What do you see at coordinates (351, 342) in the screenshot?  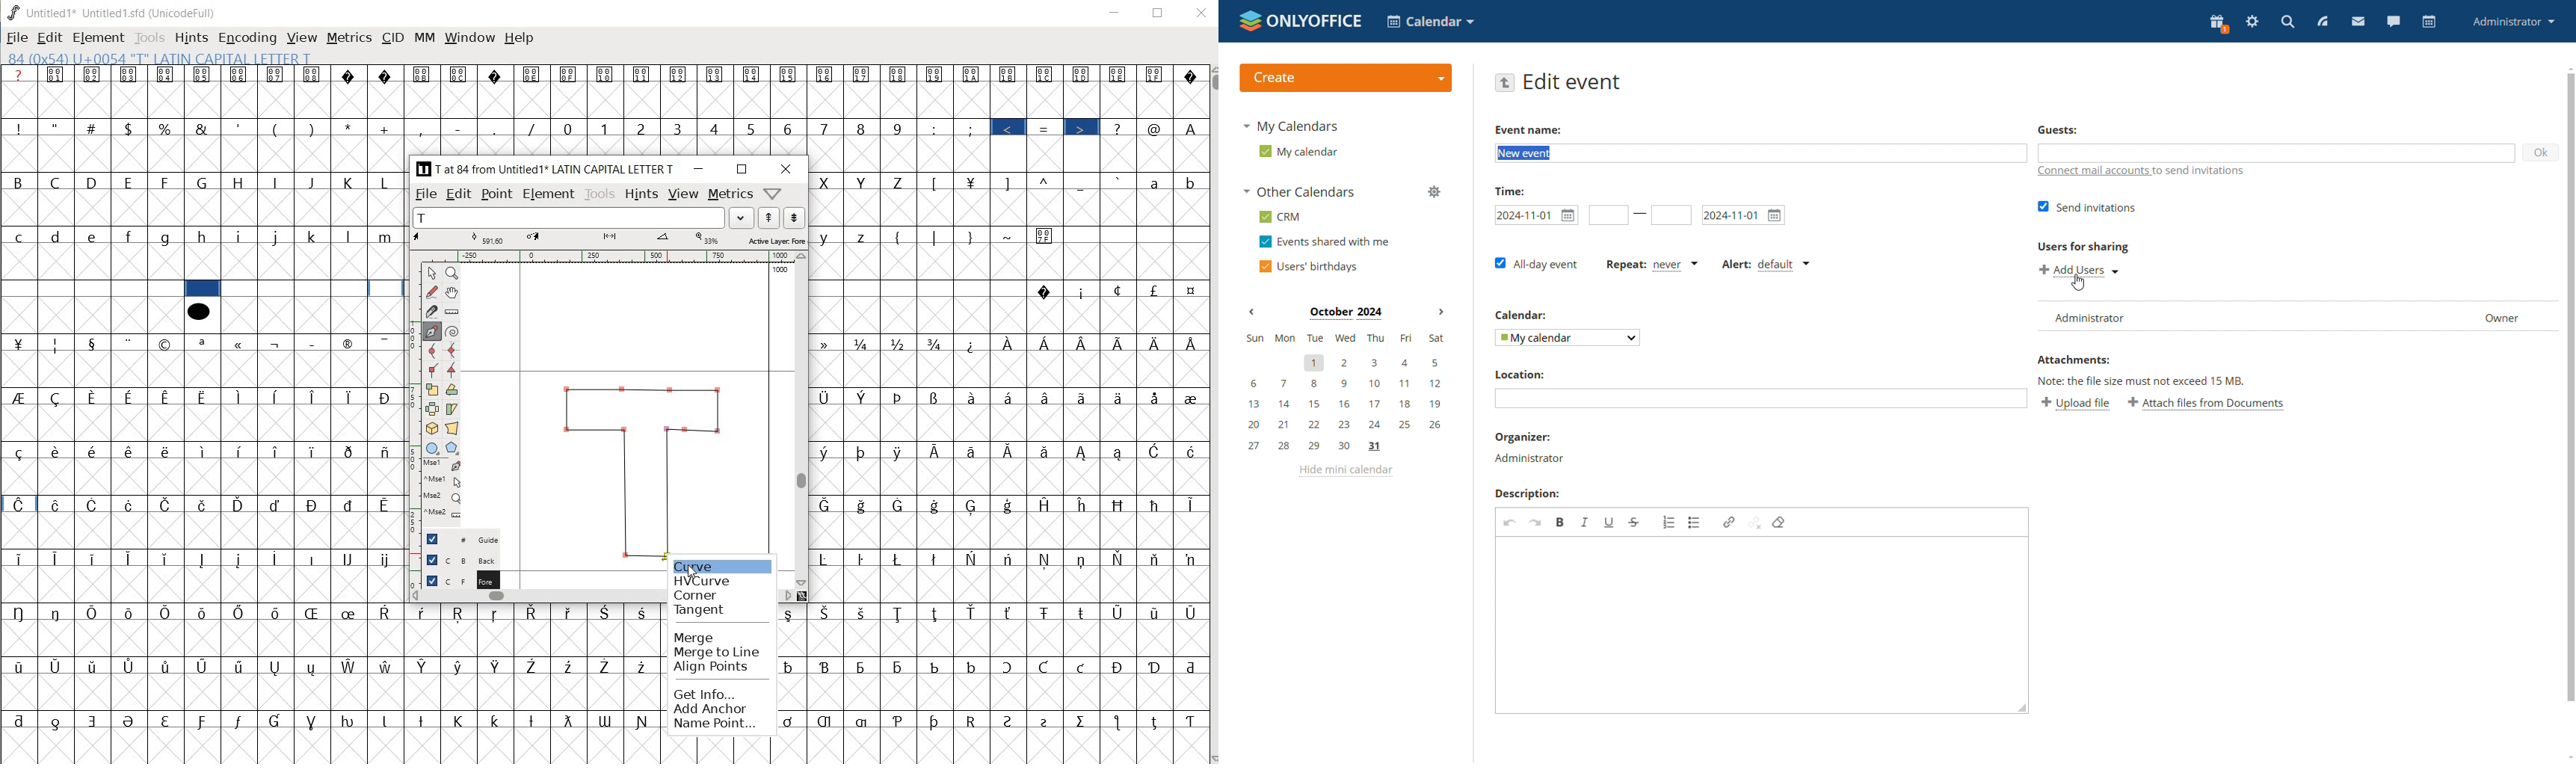 I see `Symbol` at bounding box center [351, 342].